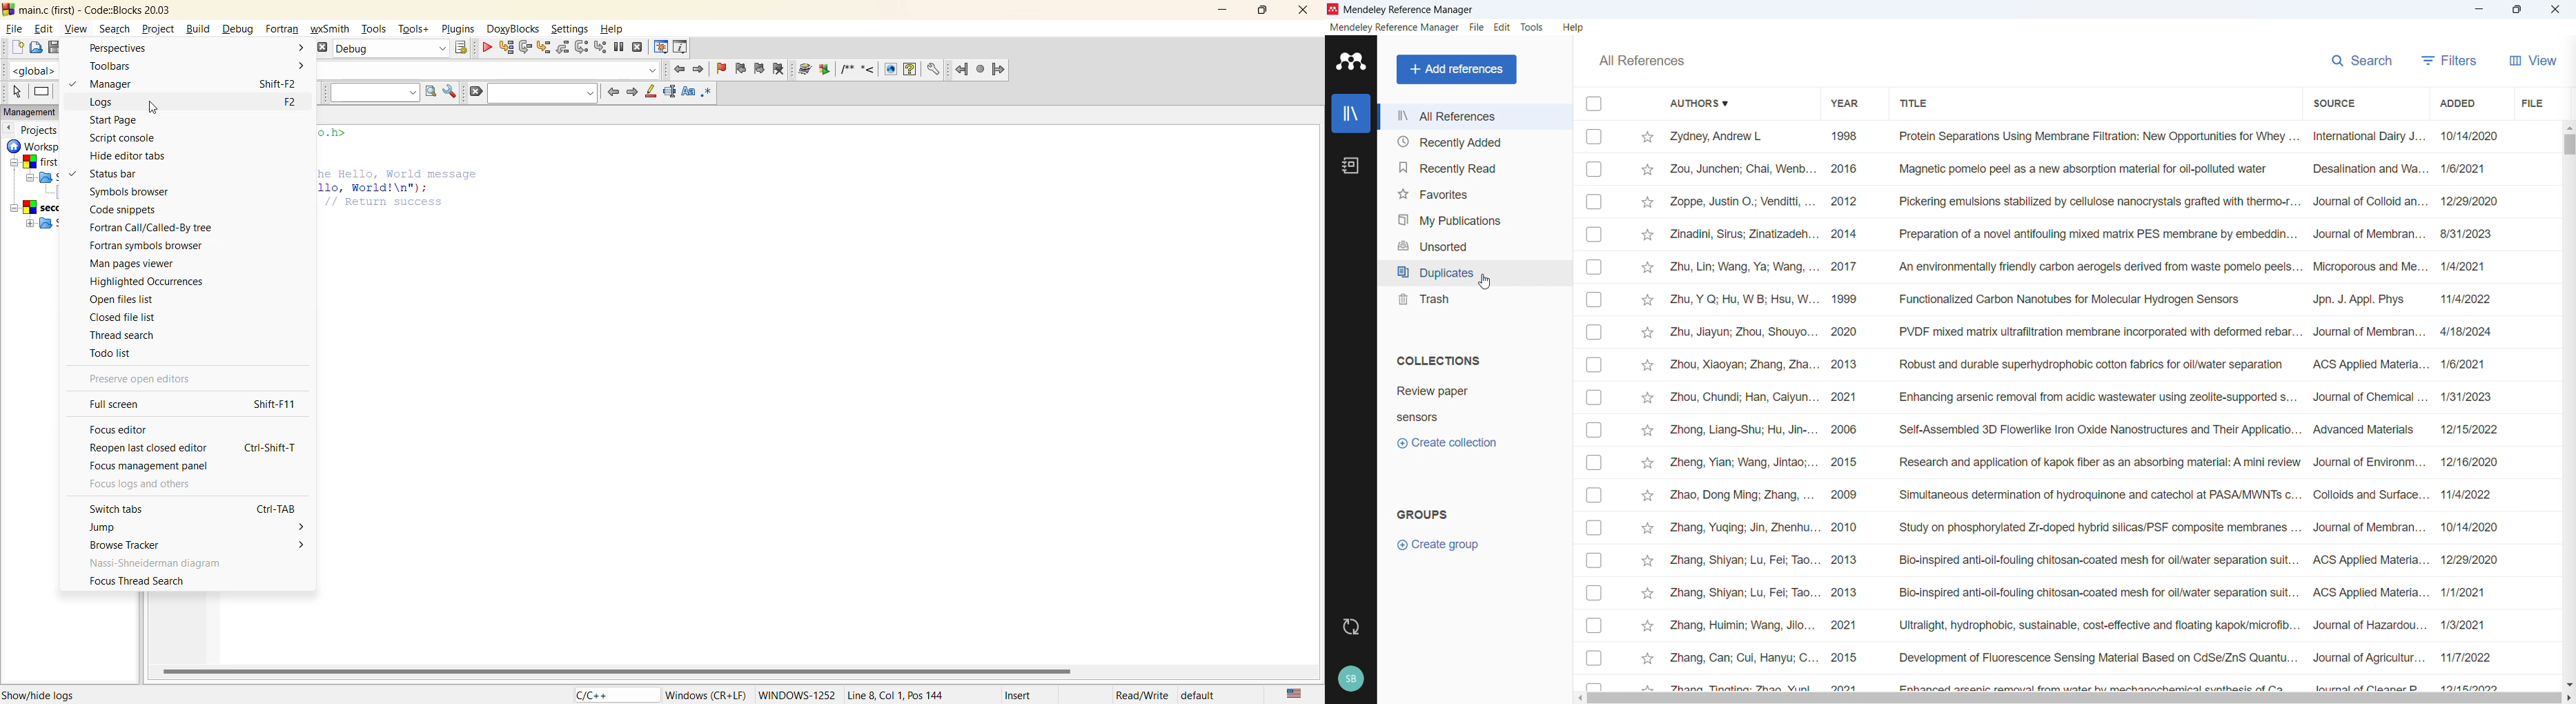 The width and height of the screenshot is (2576, 728). Describe the element at coordinates (1436, 361) in the screenshot. I see `Collections ` at that location.